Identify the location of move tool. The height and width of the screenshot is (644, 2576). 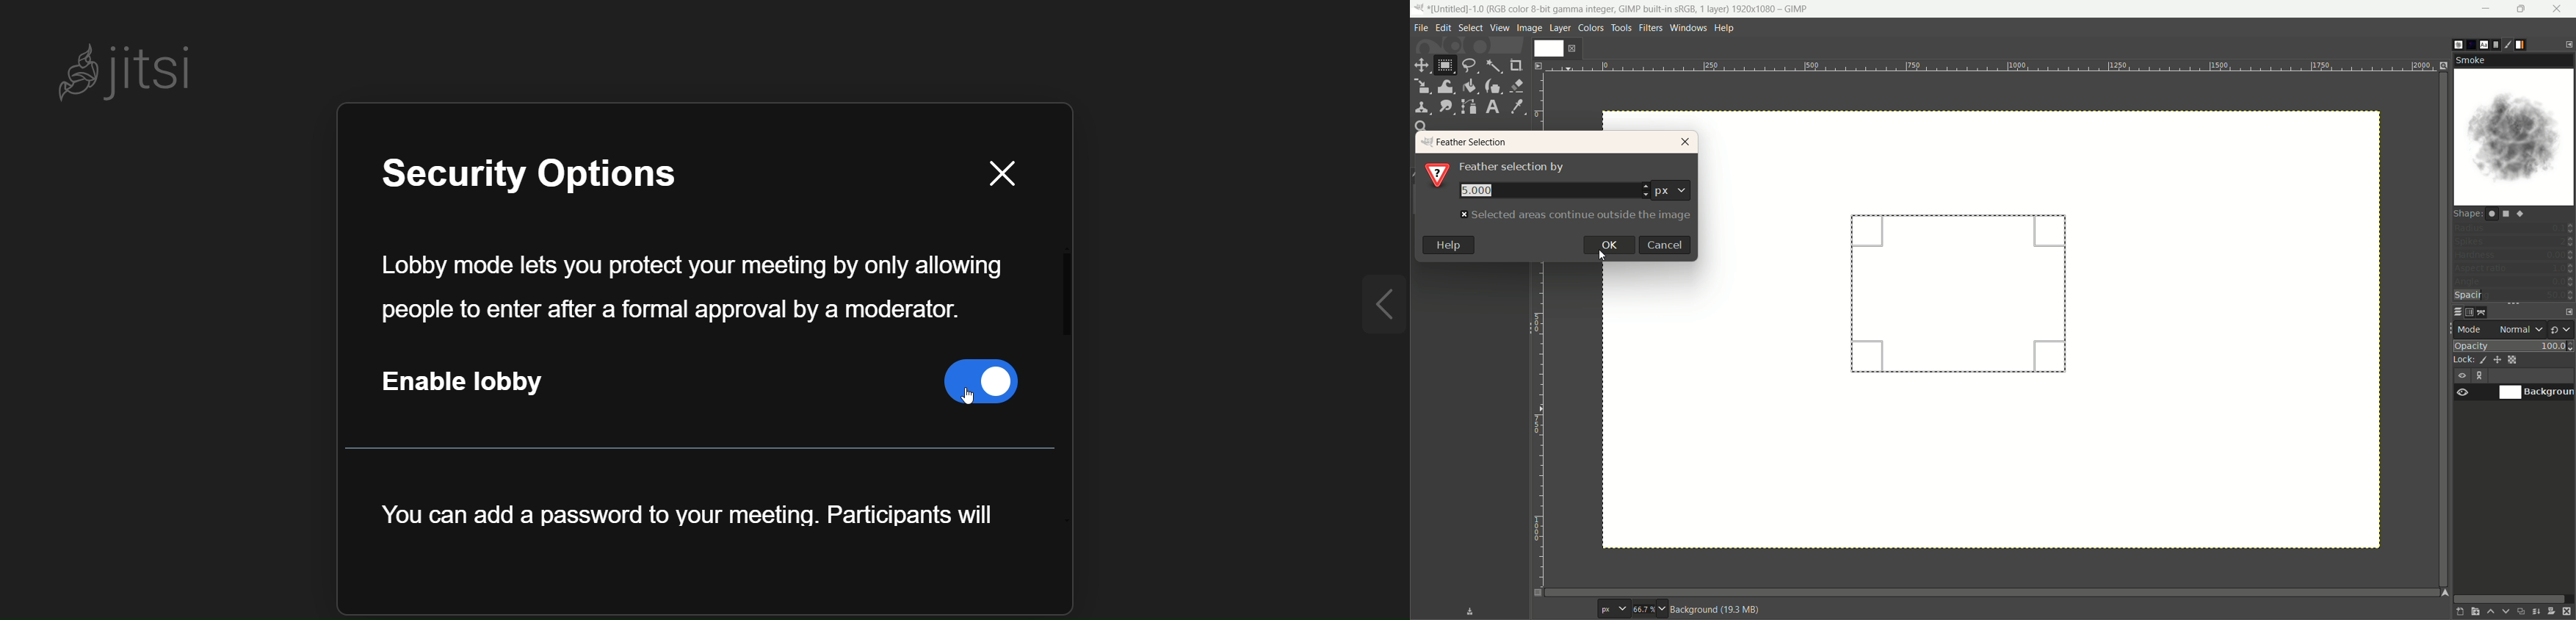
(1421, 64).